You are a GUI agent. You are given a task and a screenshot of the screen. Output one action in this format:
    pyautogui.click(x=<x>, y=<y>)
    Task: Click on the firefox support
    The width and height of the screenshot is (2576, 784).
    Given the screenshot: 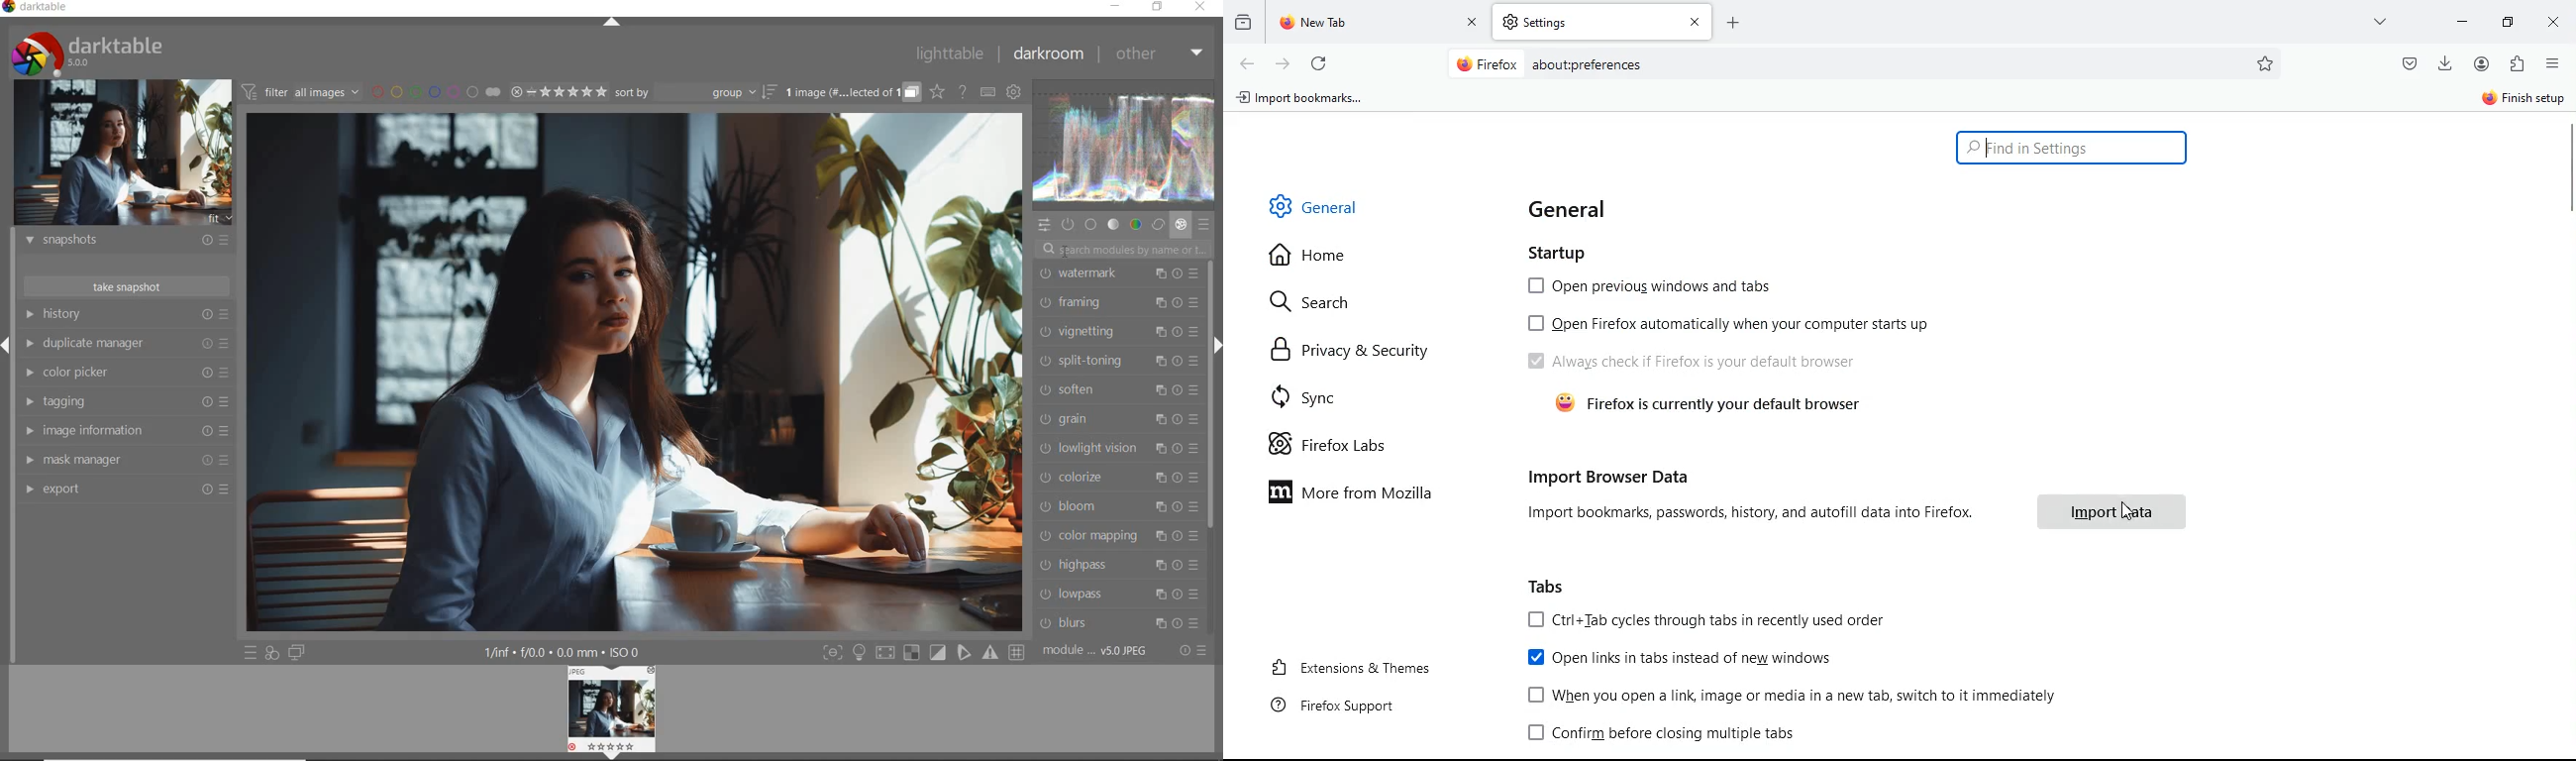 What is the action you would take?
    pyautogui.click(x=1344, y=705)
    